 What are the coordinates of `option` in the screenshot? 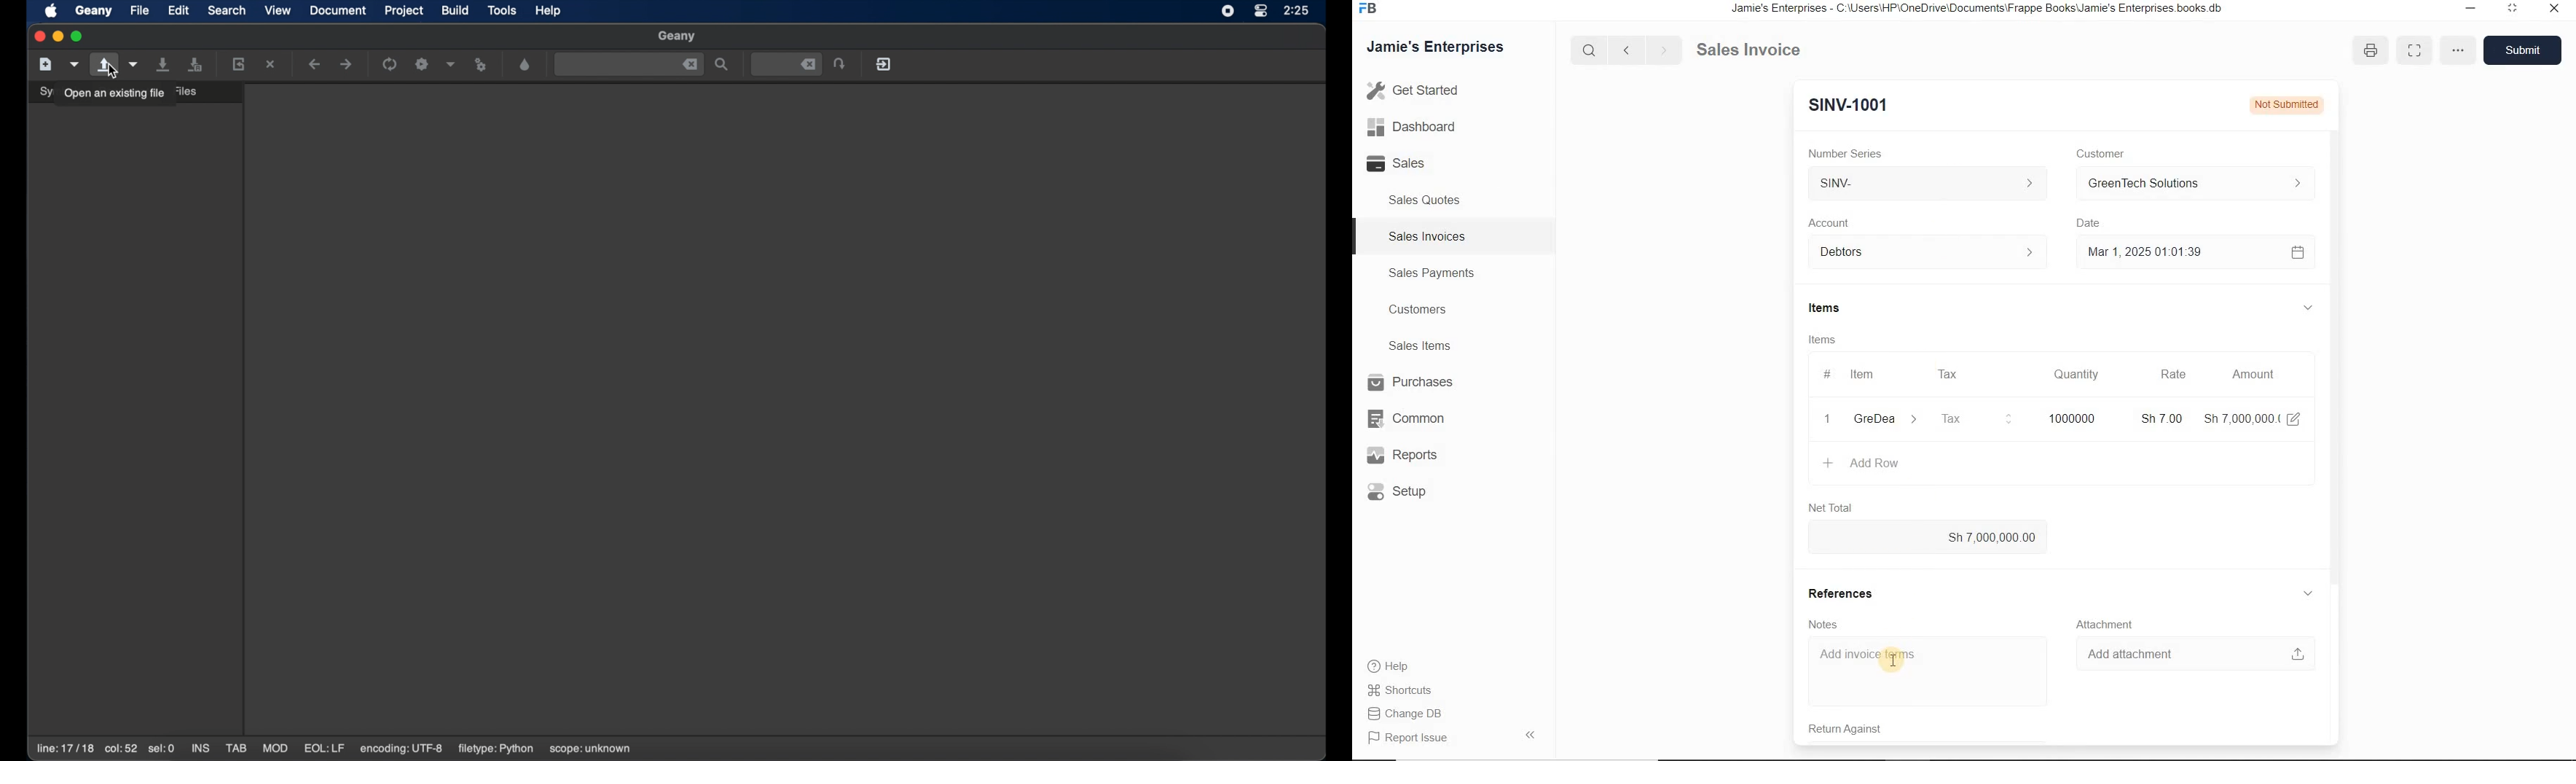 It's located at (2456, 49).